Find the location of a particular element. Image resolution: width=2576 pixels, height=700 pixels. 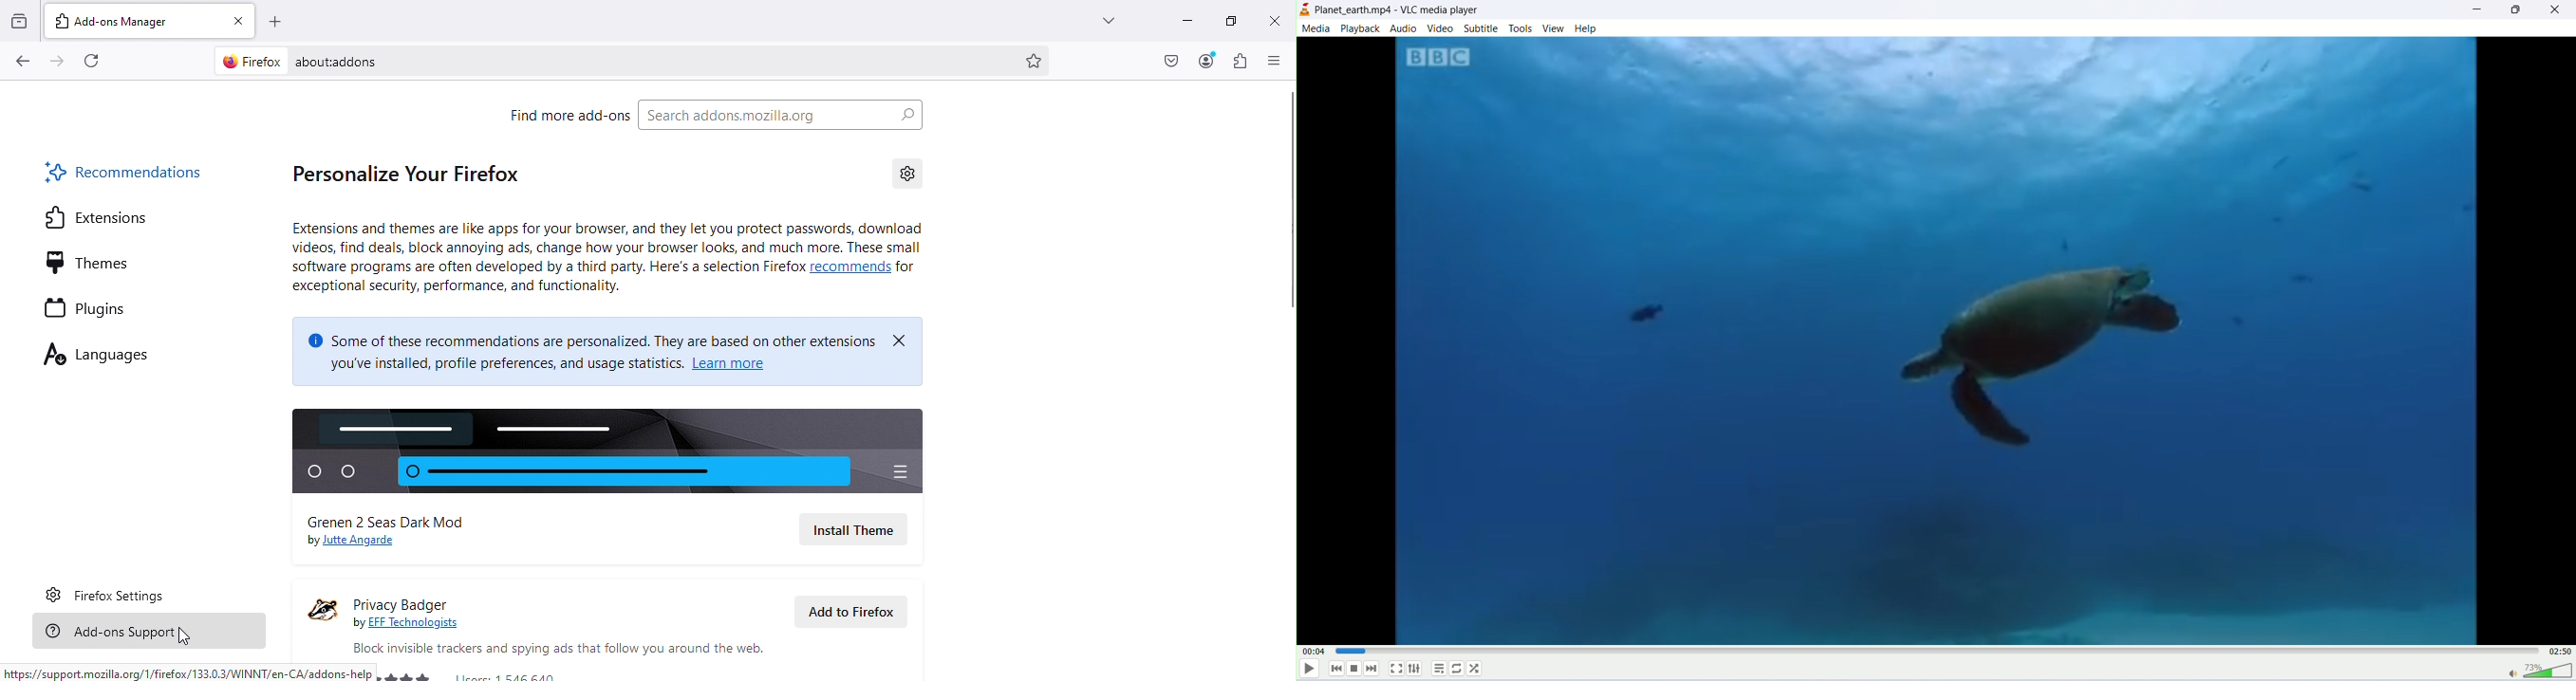

planet earth.mp4-vlc media player is located at coordinates (1403, 9).